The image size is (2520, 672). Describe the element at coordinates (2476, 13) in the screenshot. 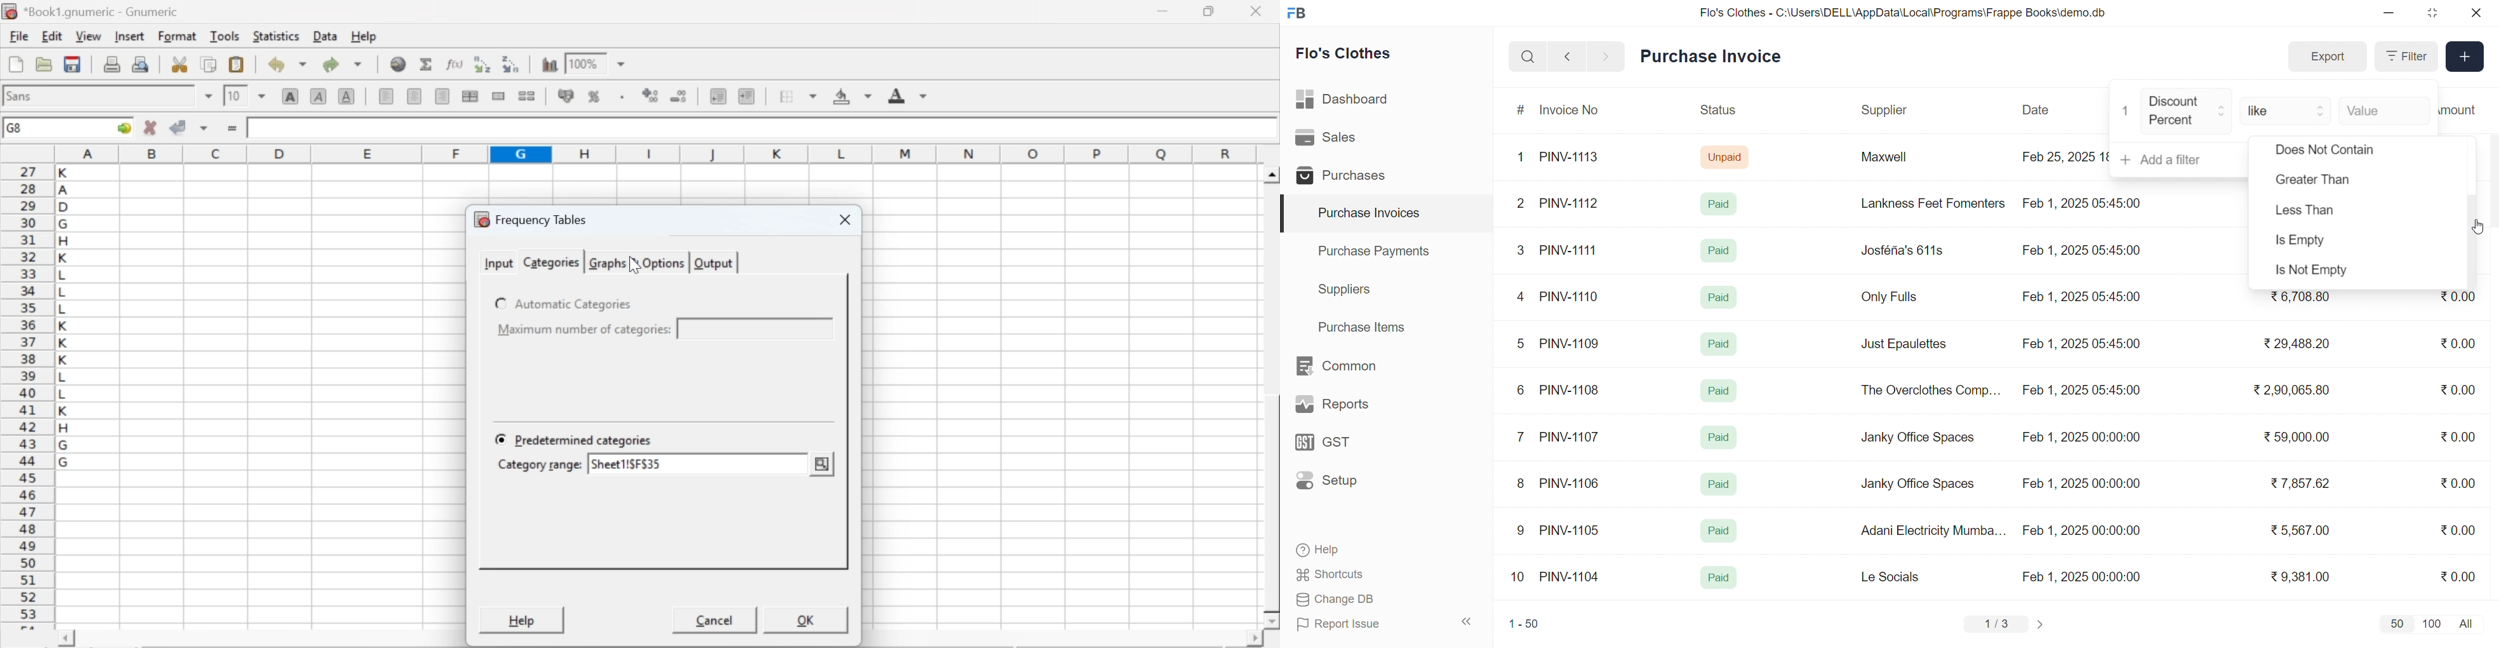

I see `close` at that location.